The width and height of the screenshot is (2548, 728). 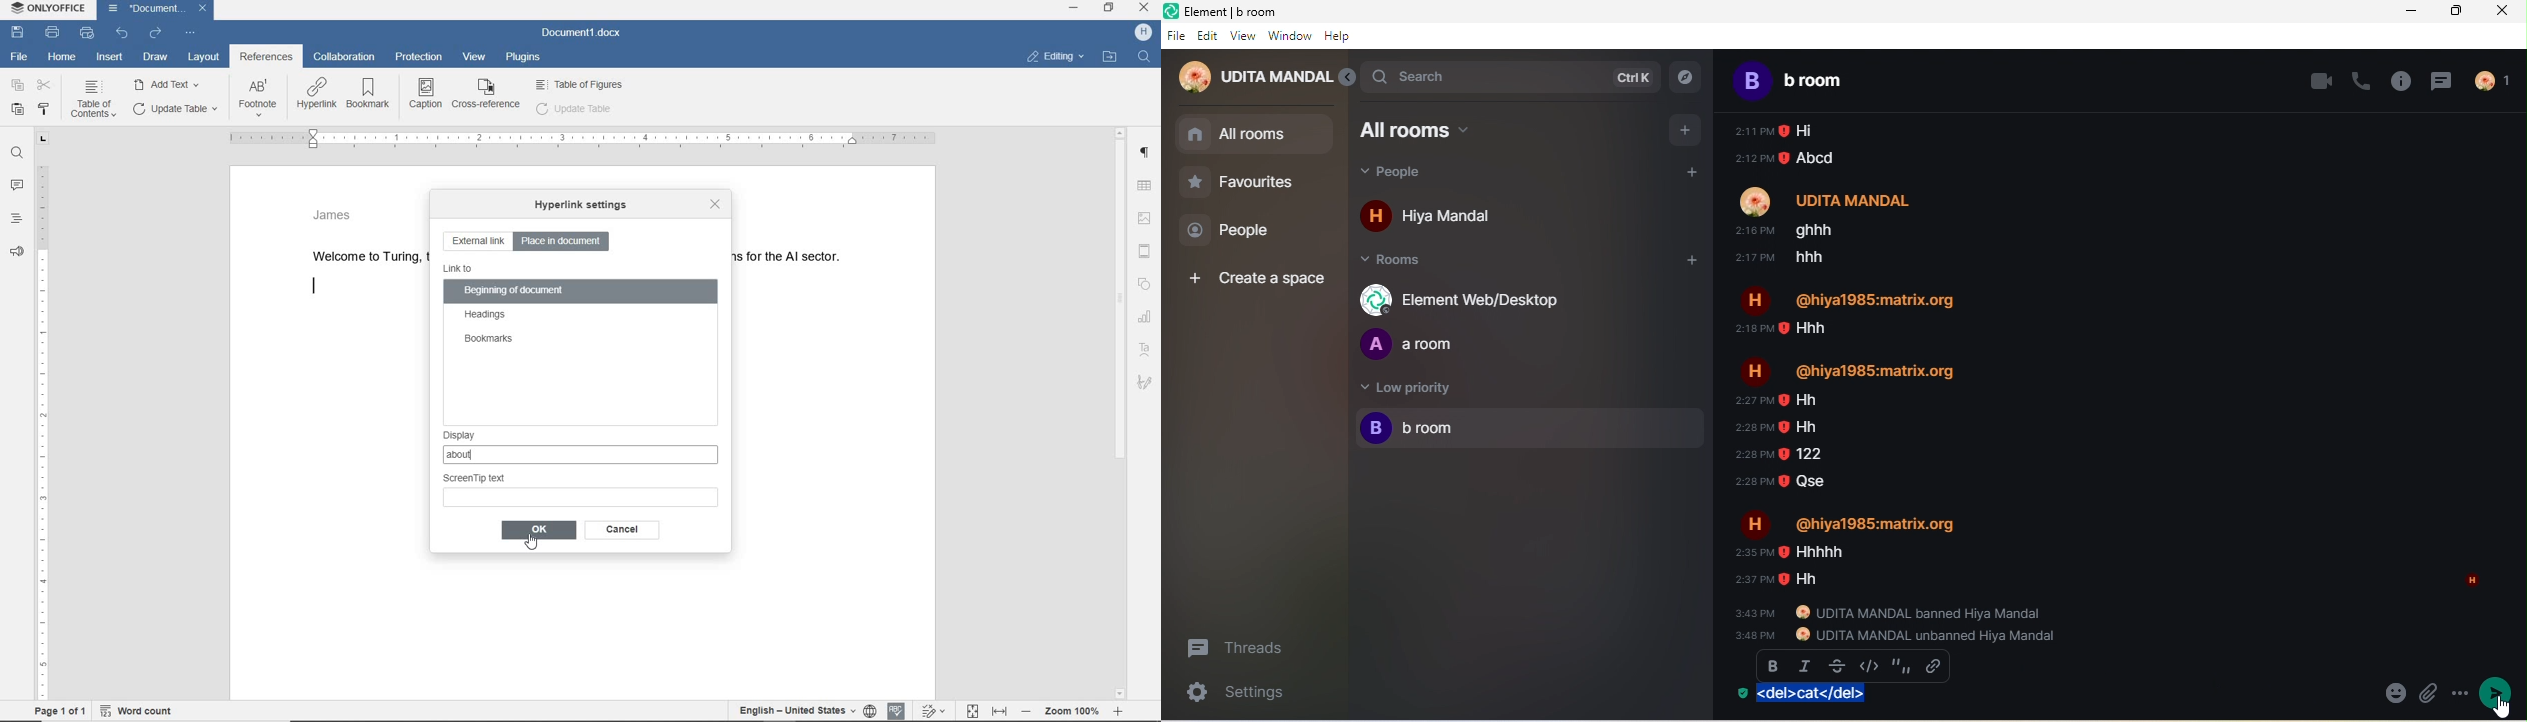 What do you see at coordinates (1147, 216) in the screenshot?
I see `image` at bounding box center [1147, 216].